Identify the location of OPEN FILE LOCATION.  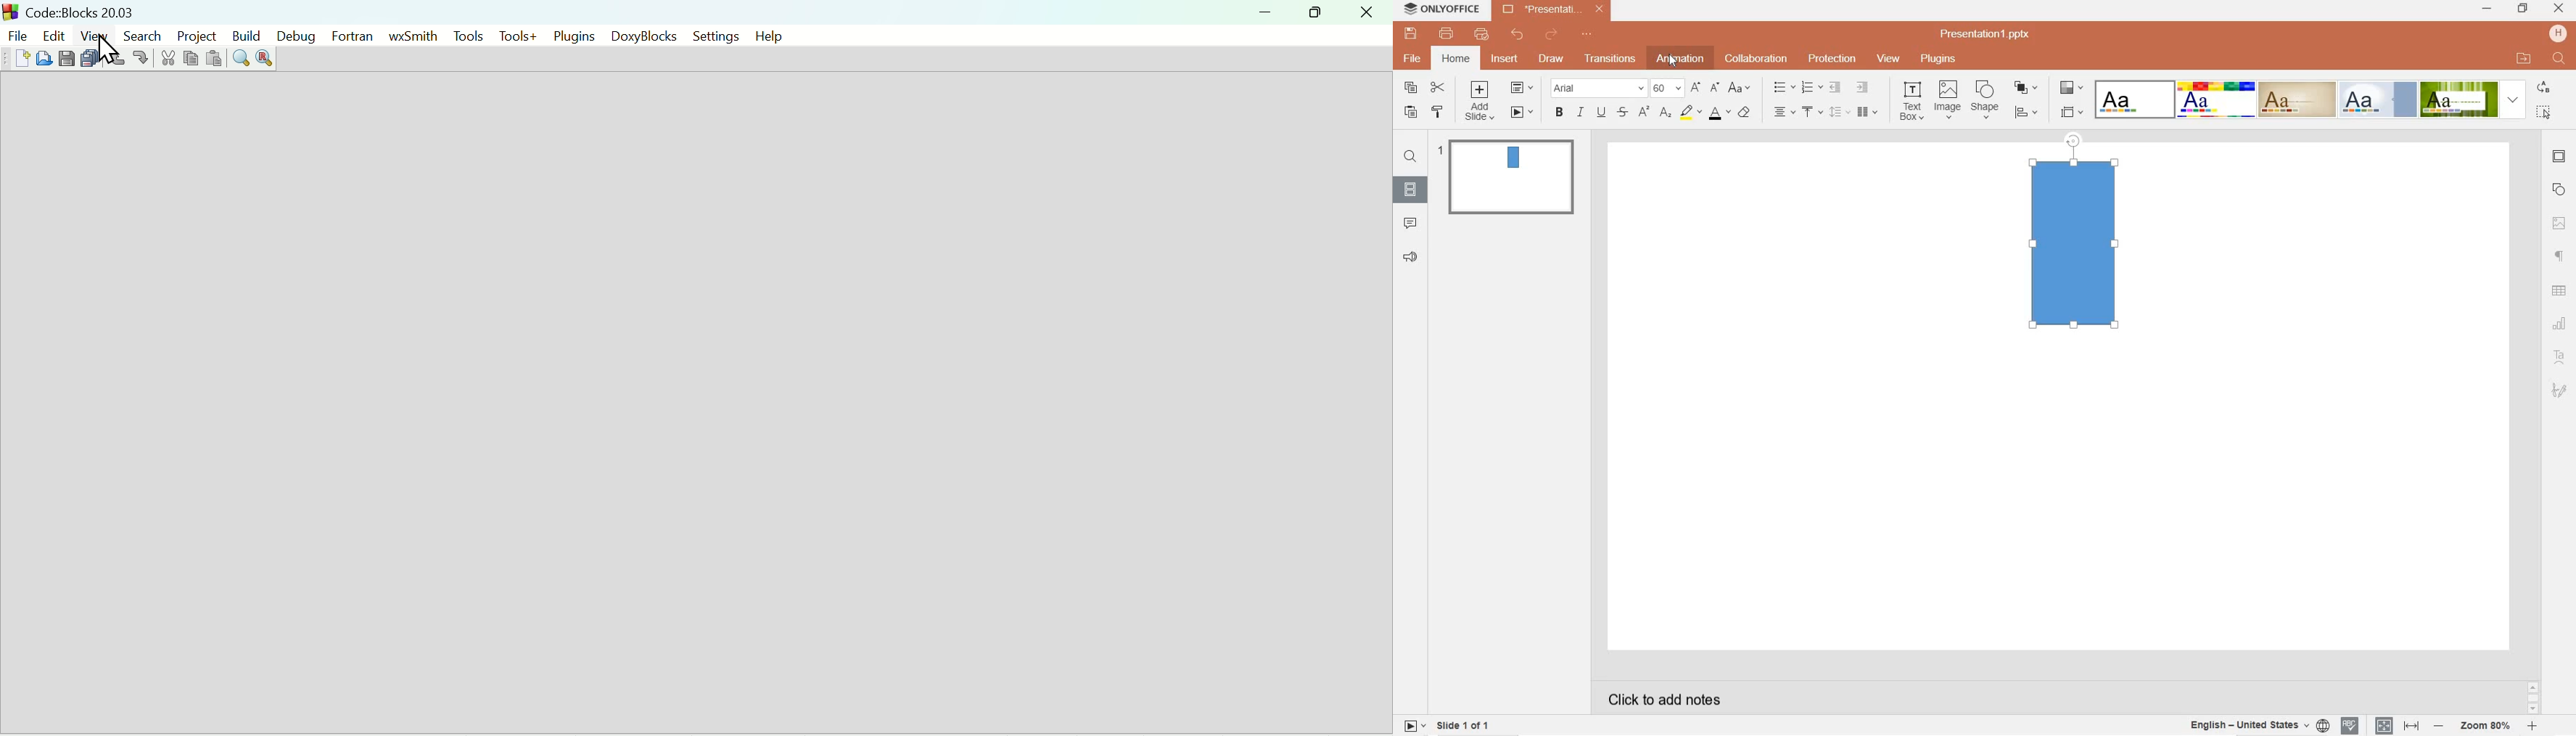
(2525, 59).